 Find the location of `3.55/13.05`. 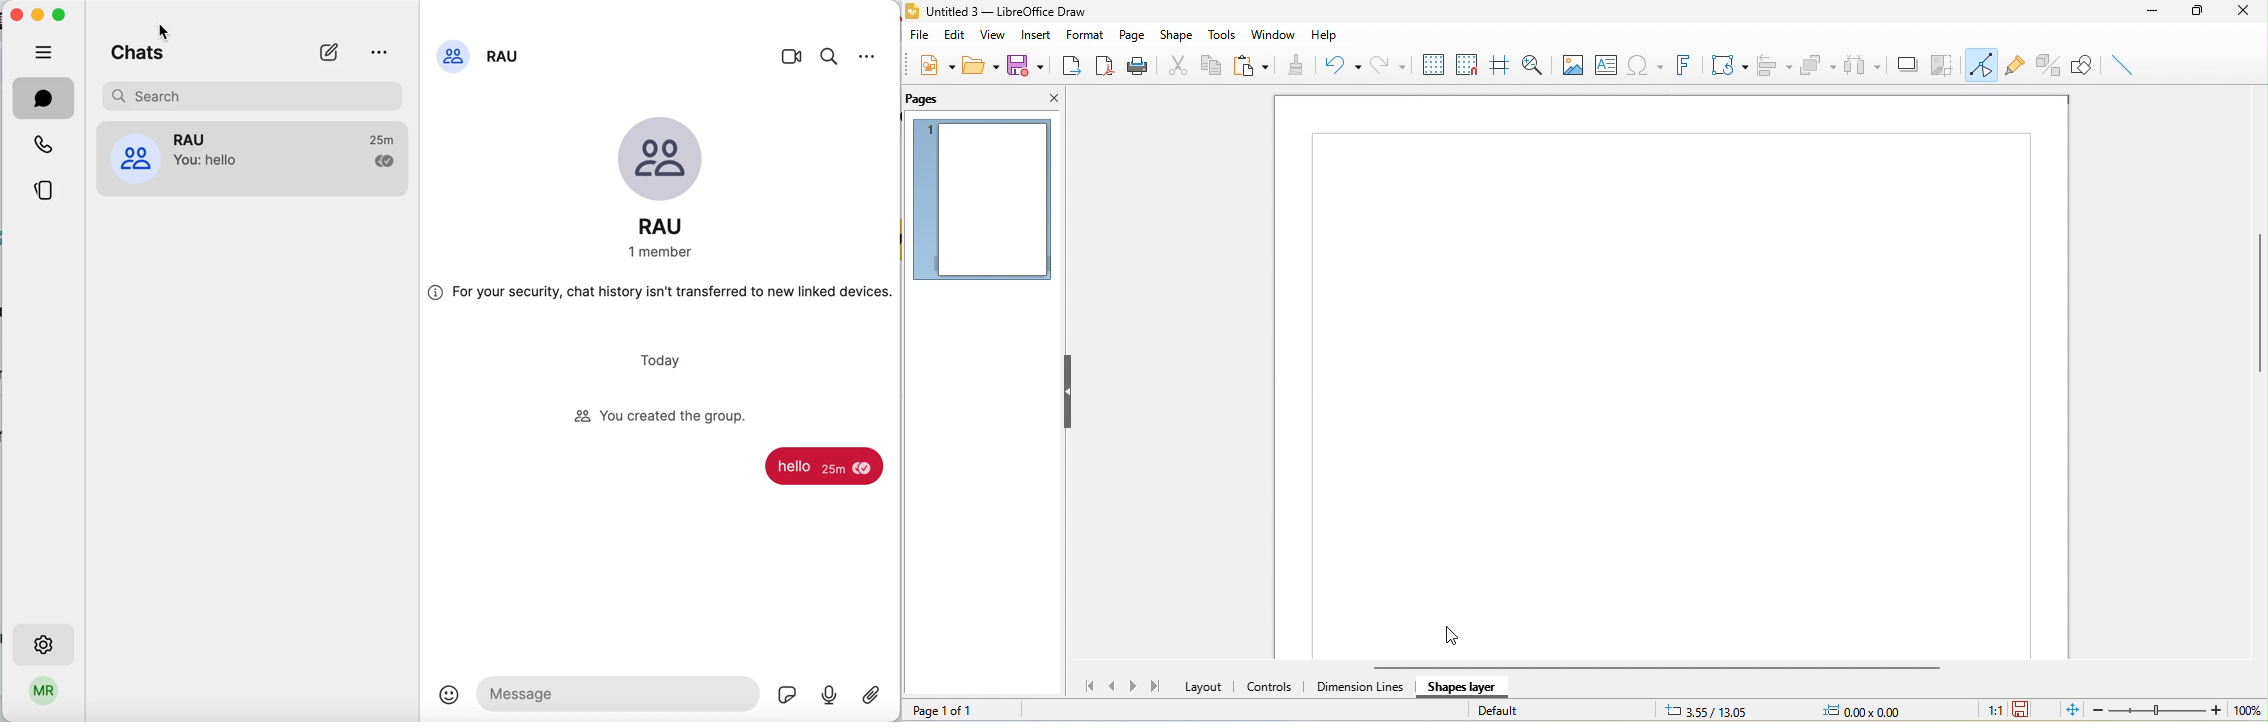

3.55/13.05 is located at coordinates (1708, 710).